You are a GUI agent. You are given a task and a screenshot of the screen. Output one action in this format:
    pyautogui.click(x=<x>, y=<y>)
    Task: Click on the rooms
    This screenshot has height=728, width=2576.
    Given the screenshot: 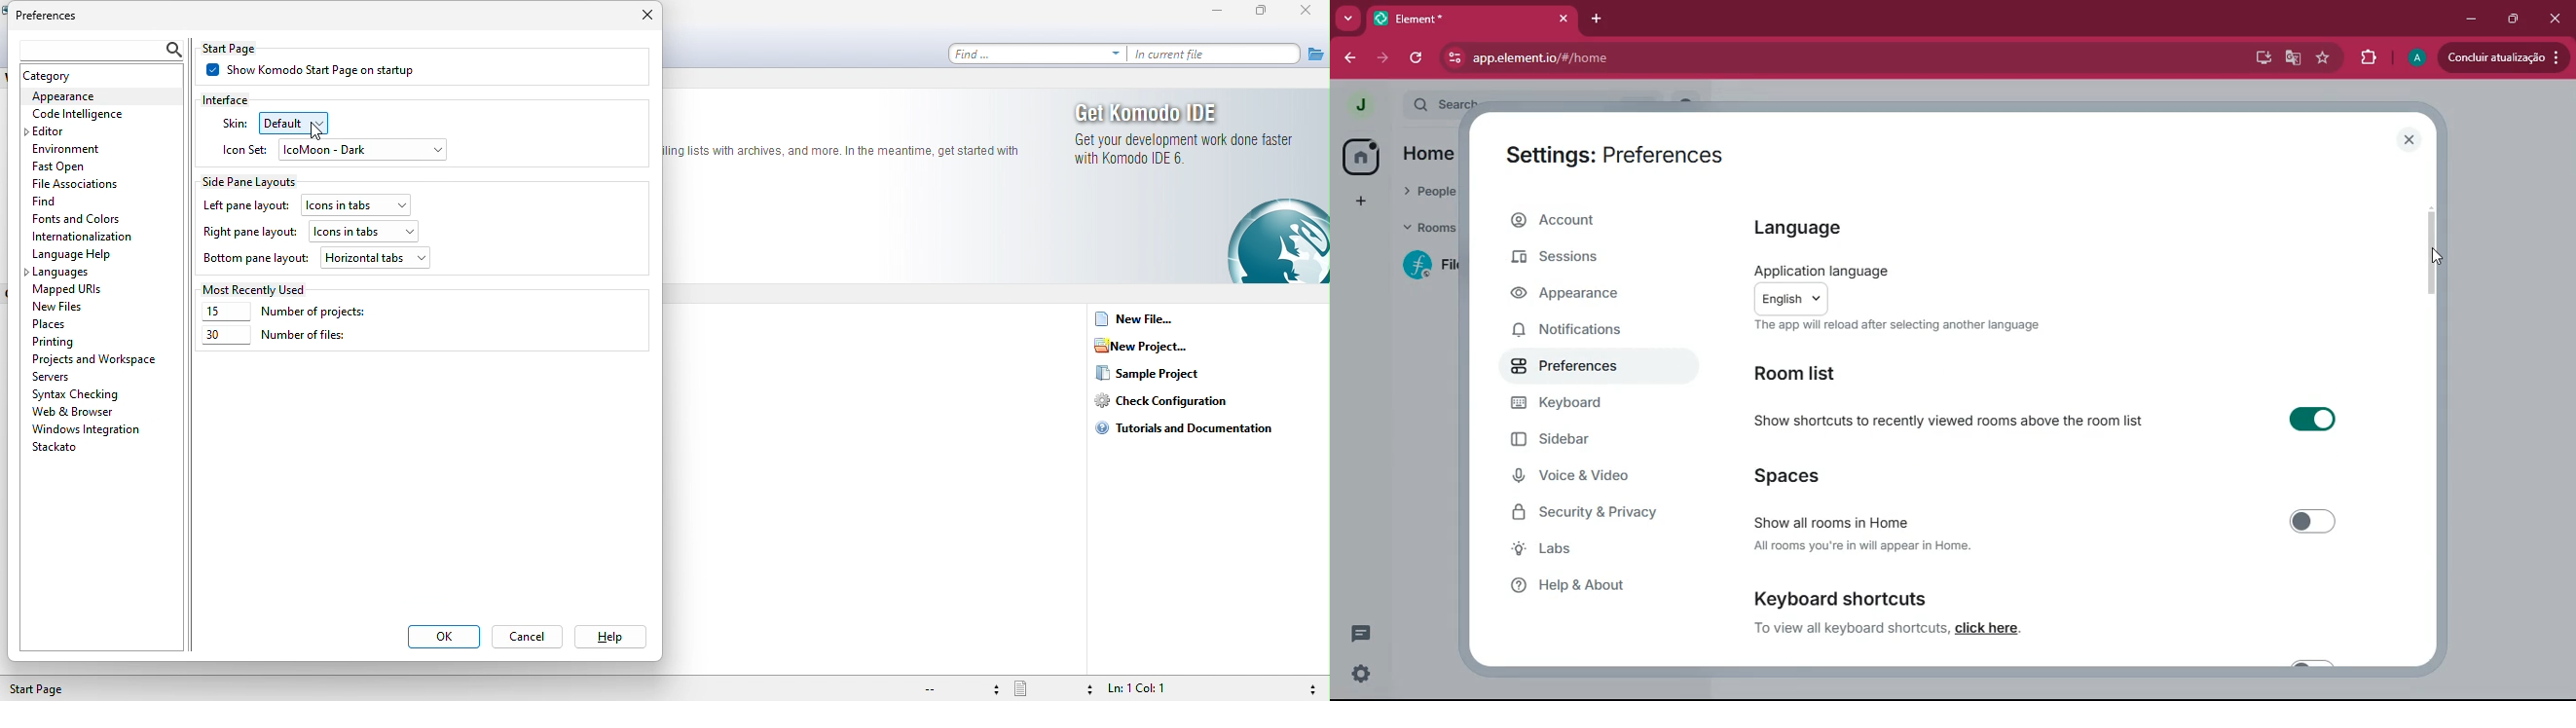 What is the action you would take?
    pyautogui.click(x=1424, y=230)
    